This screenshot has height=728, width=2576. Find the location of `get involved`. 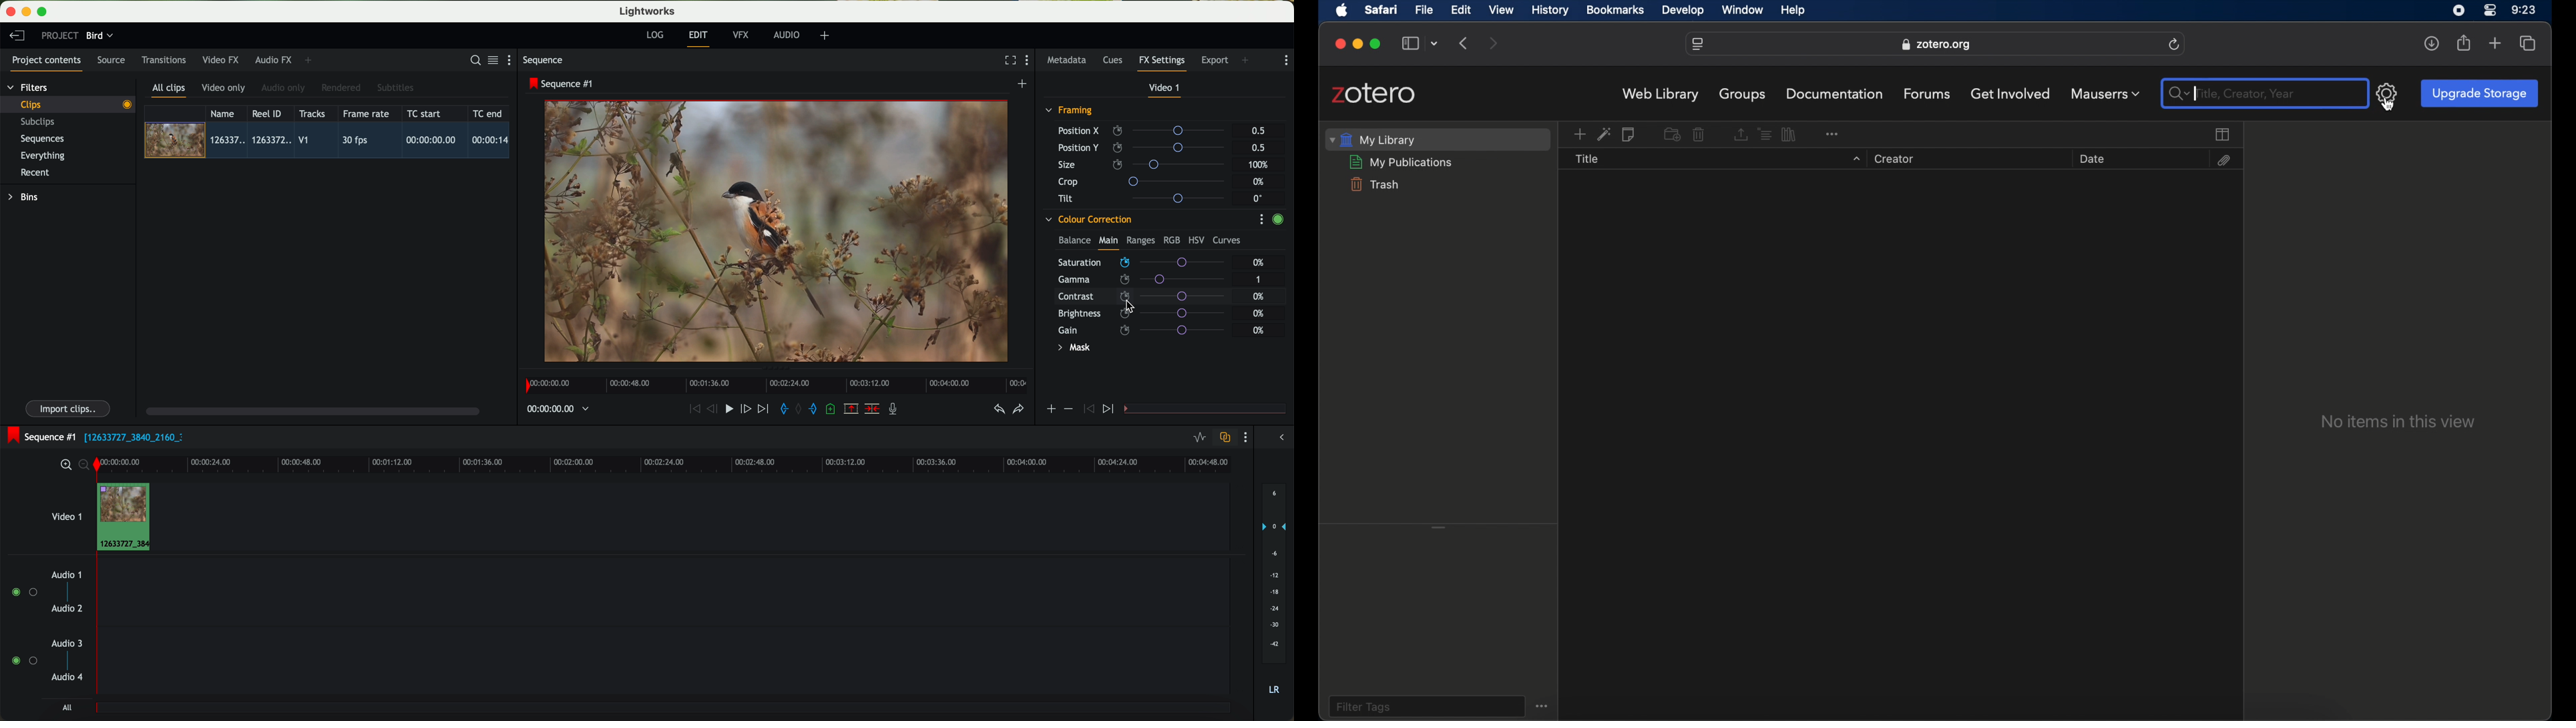

get involved is located at coordinates (2010, 93).